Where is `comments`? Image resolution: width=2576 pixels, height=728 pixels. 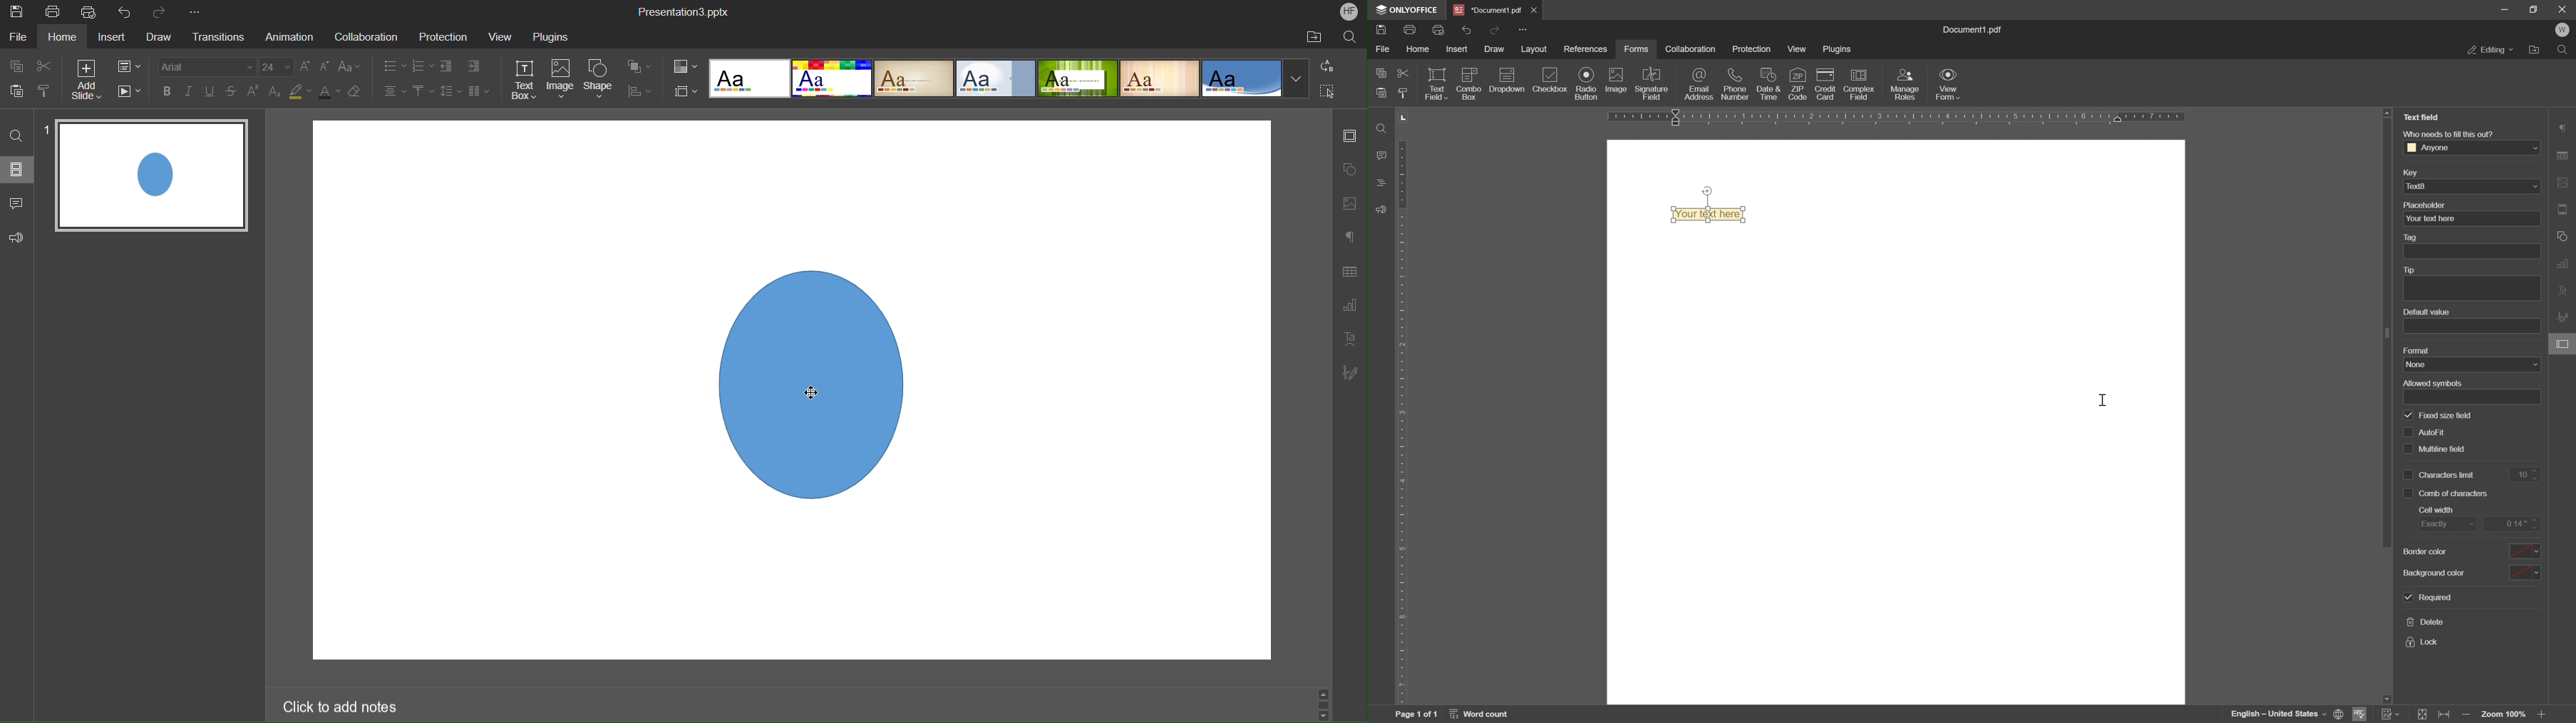
comments is located at coordinates (1381, 155).